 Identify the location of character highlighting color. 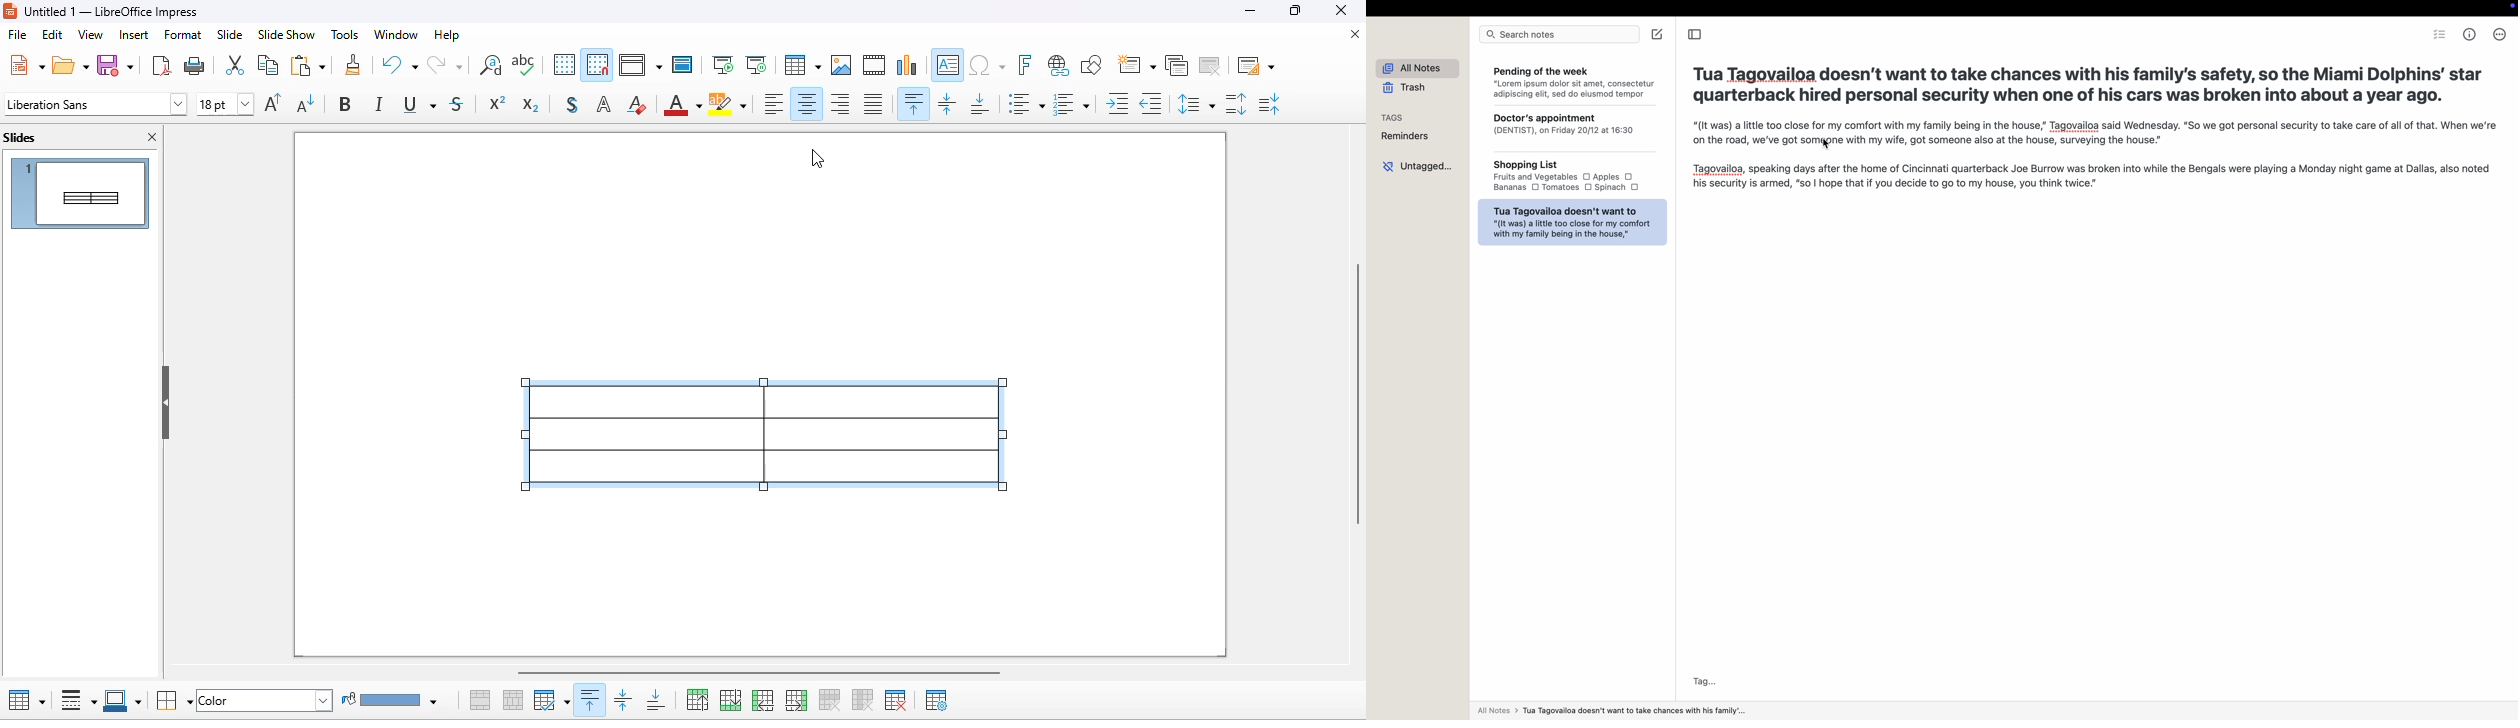
(728, 104).